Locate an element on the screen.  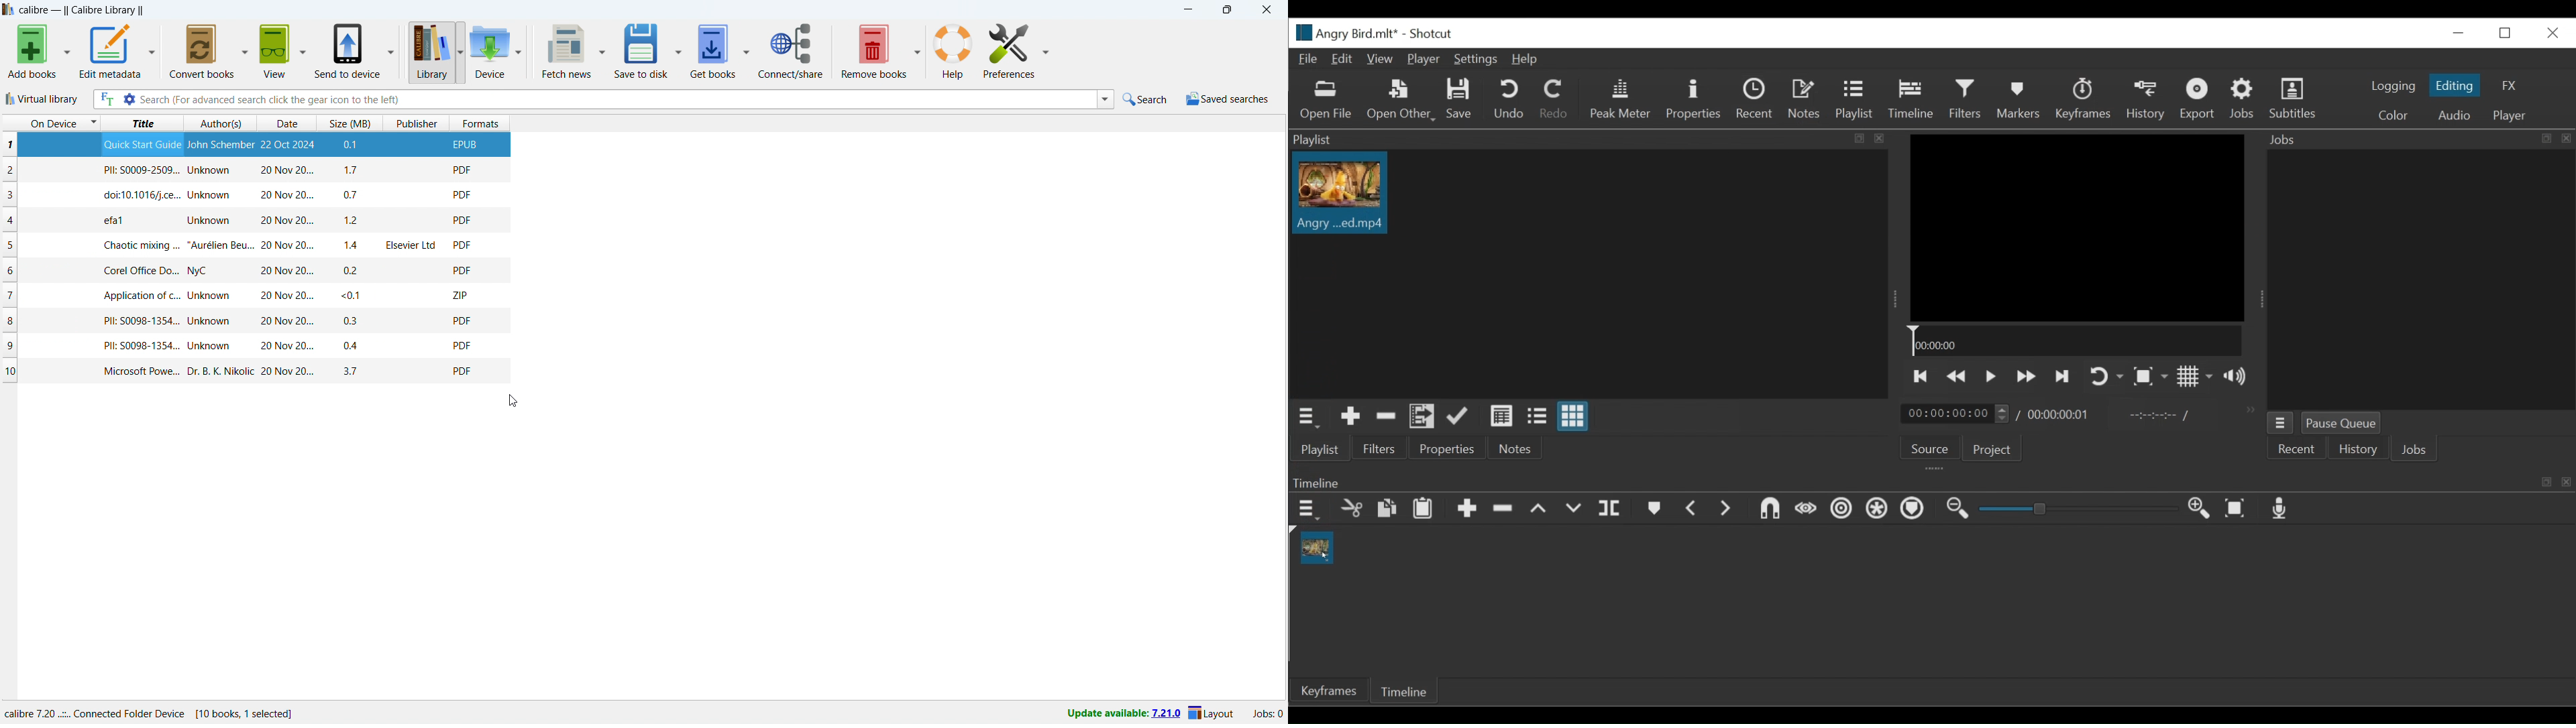
Paste is located at coordinates (1424, 507).